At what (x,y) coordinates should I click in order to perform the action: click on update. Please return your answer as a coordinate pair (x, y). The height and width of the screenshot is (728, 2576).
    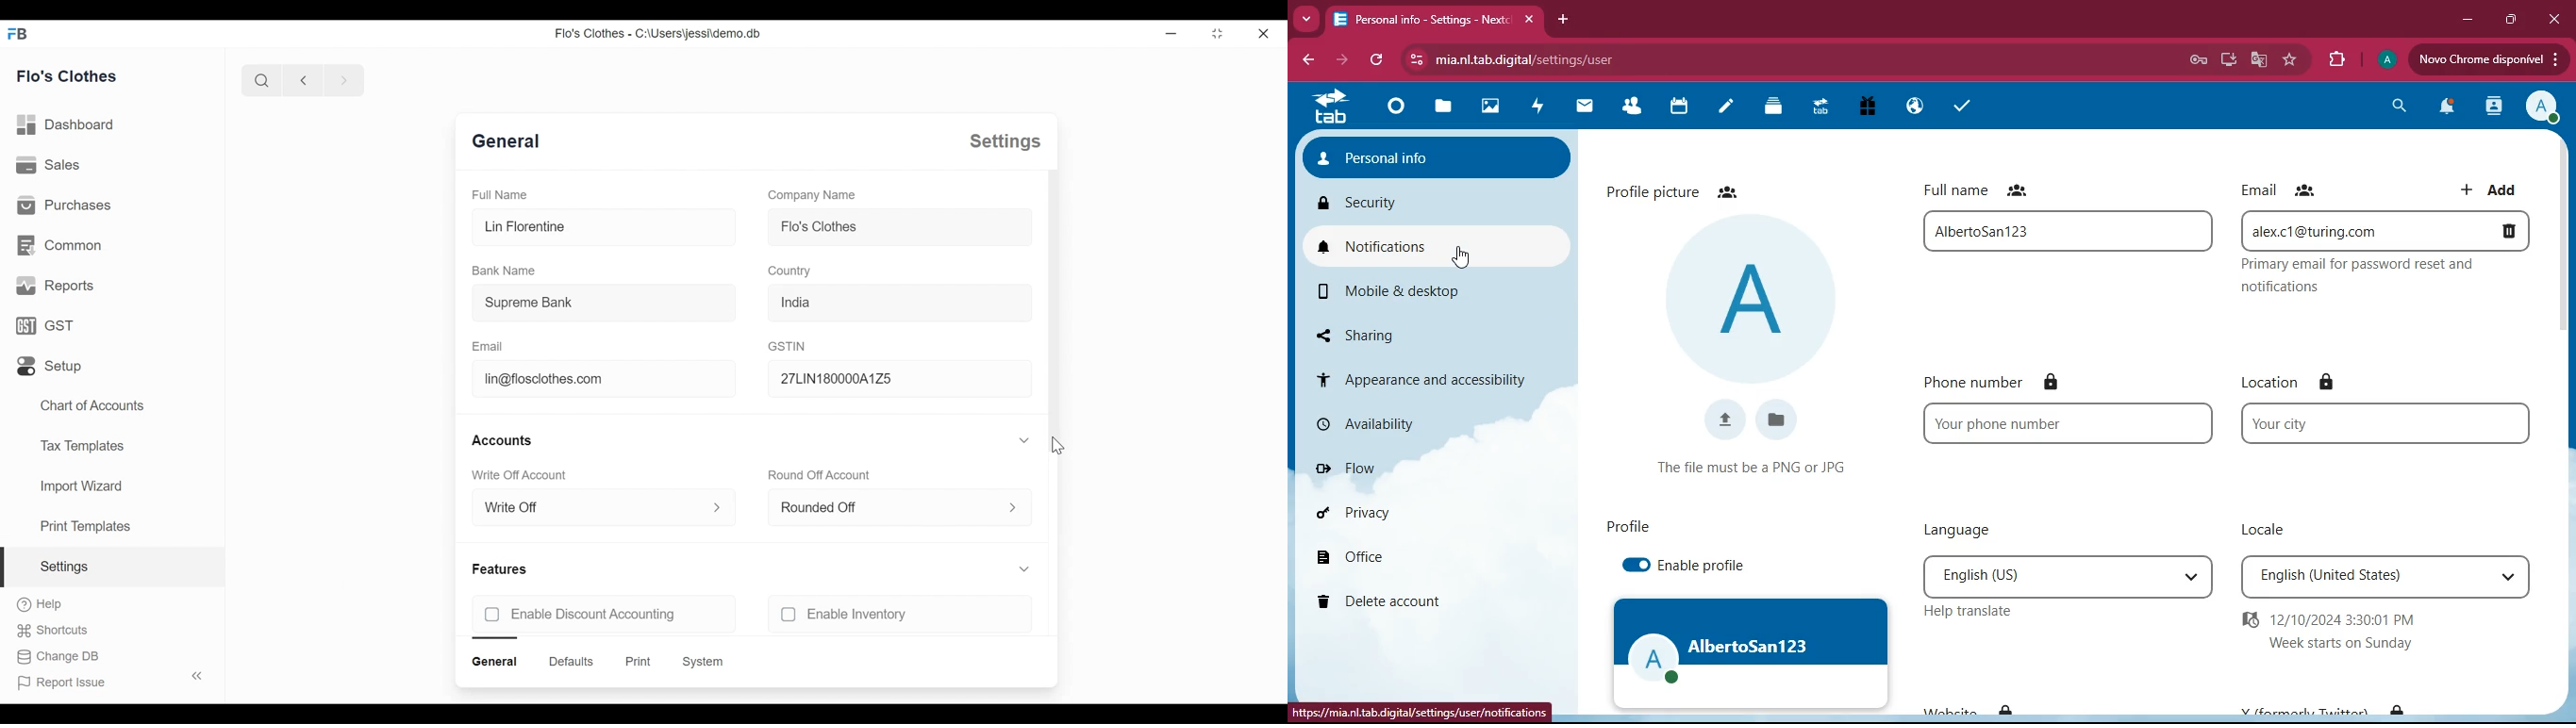
    Looking at the image, I should click on (2488, 59).